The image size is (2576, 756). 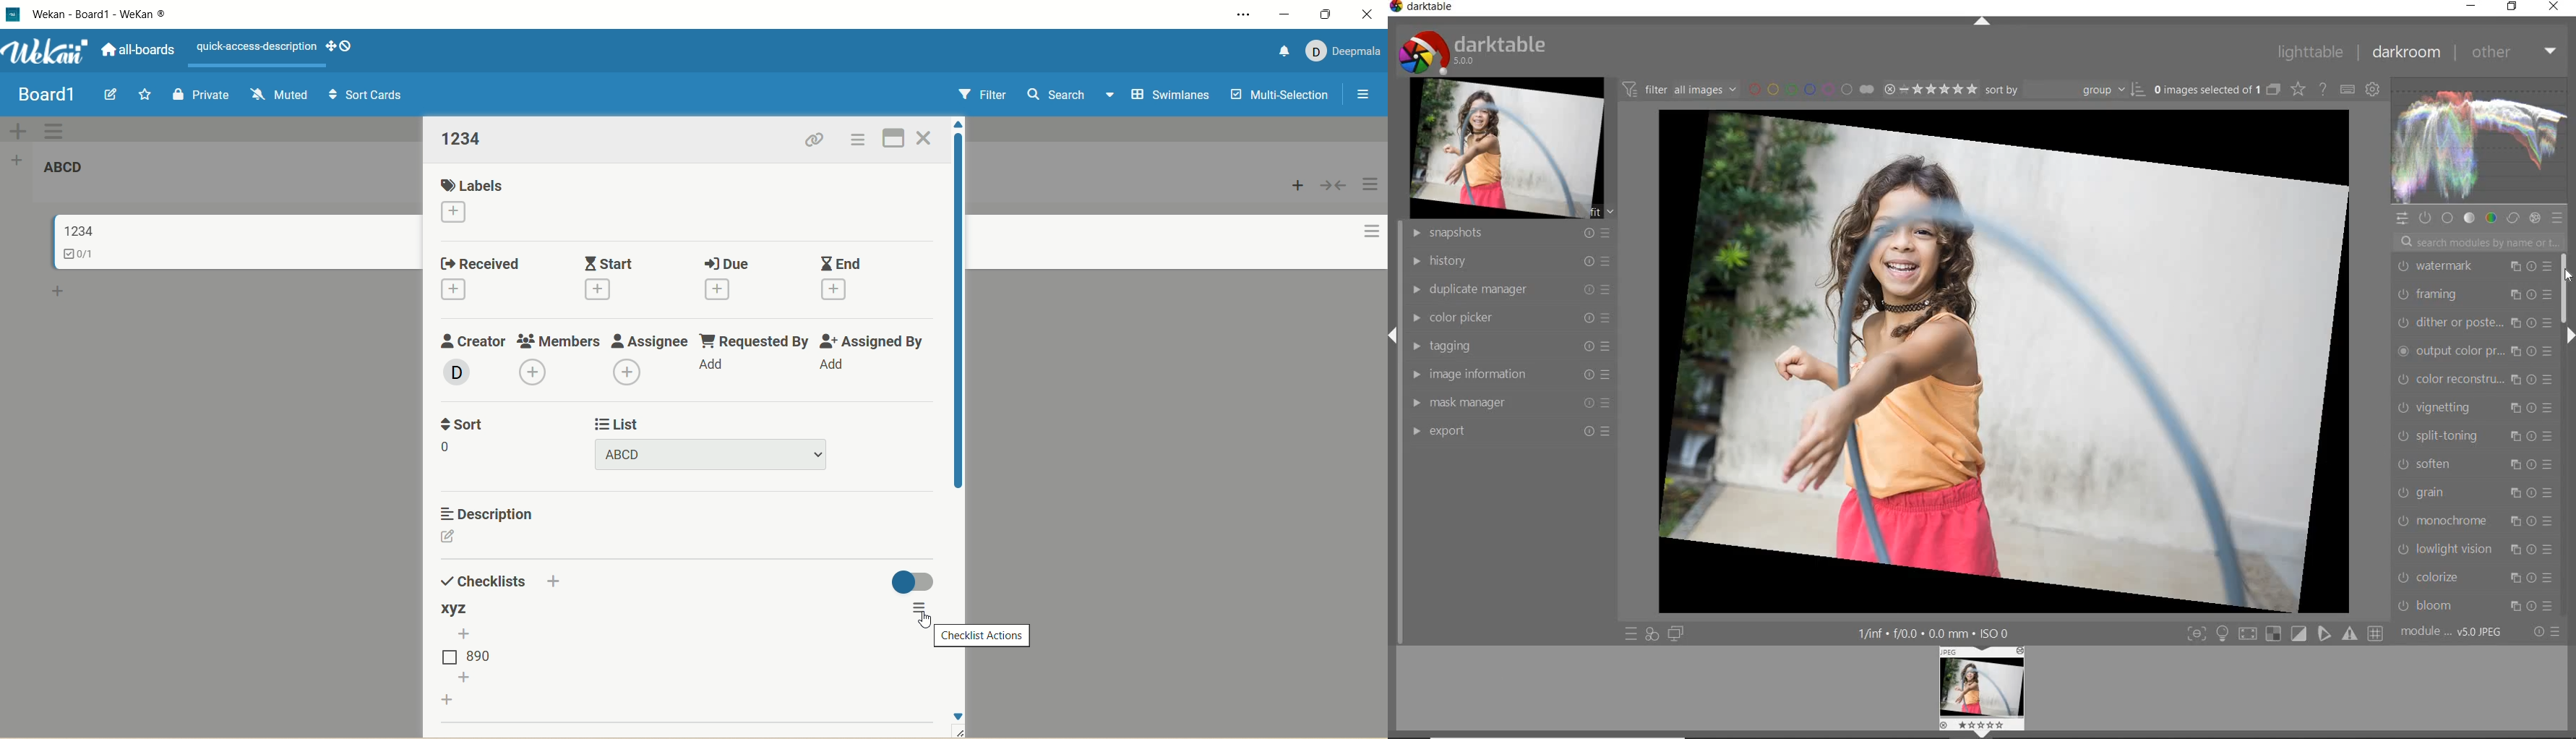 What do you see at coordinates (1651, 633) in the screenshot?
I see `quick access for applying of your style` at bounding box center [1651, 633].